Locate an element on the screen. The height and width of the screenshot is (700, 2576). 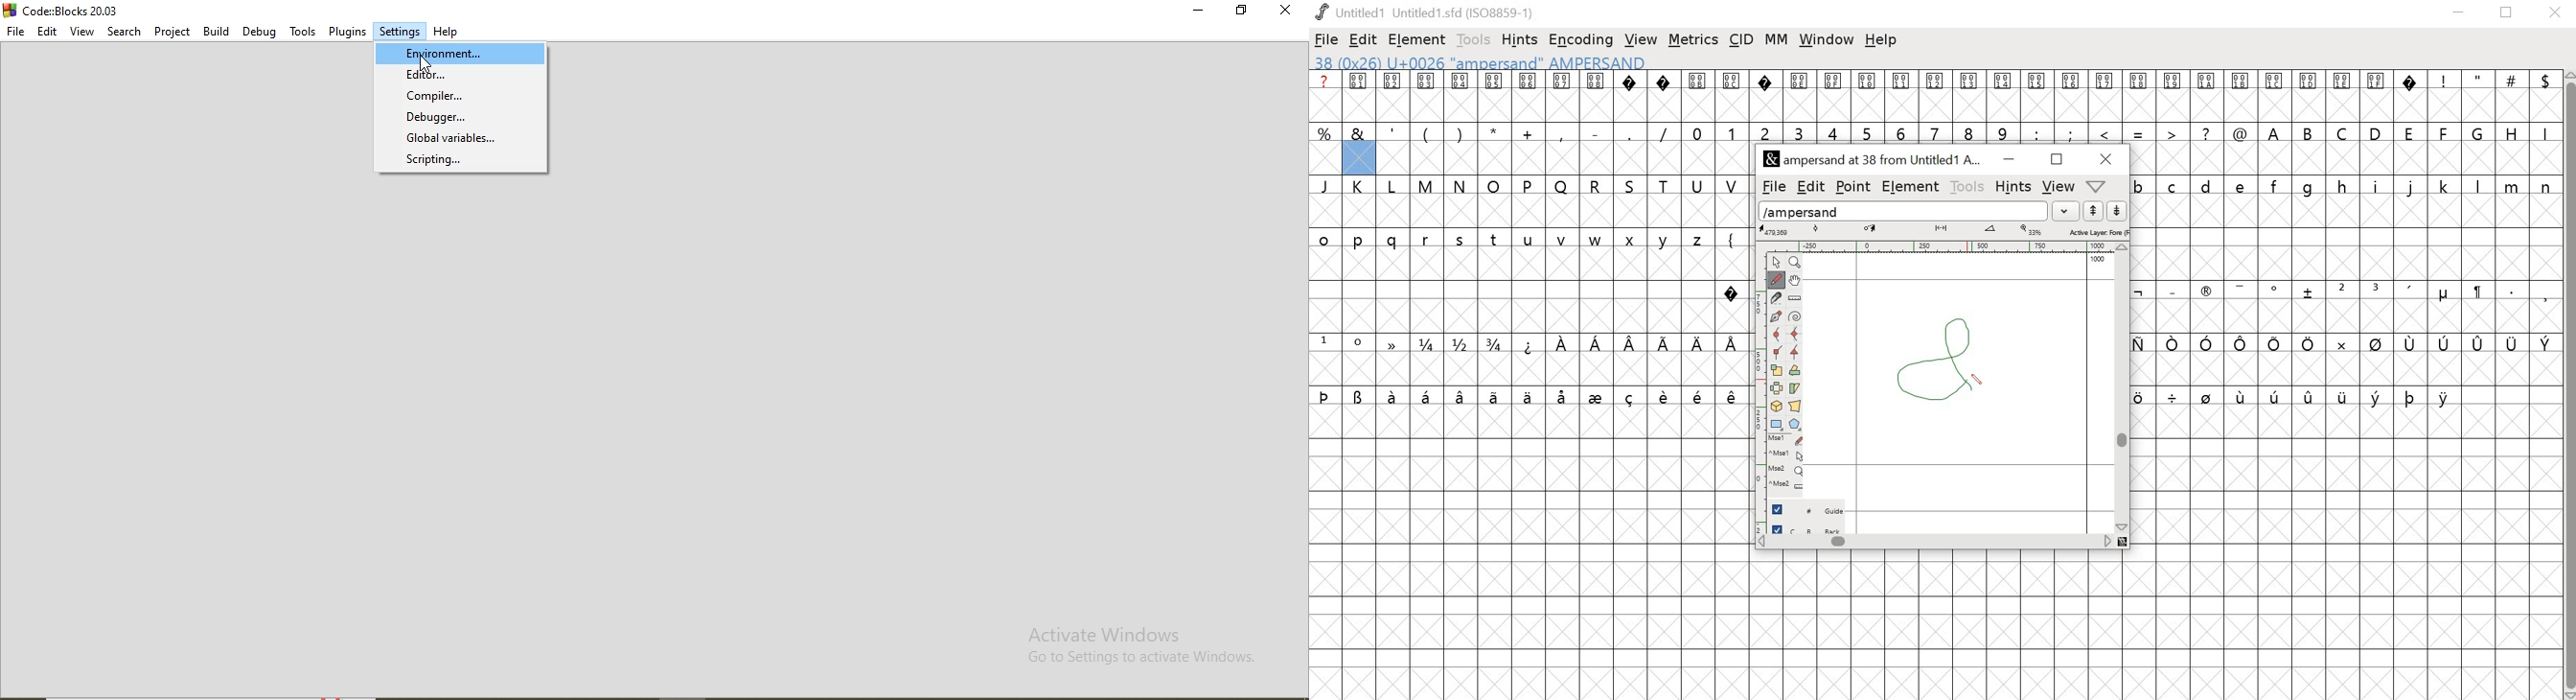
d is located at coordinates (2207, 186).